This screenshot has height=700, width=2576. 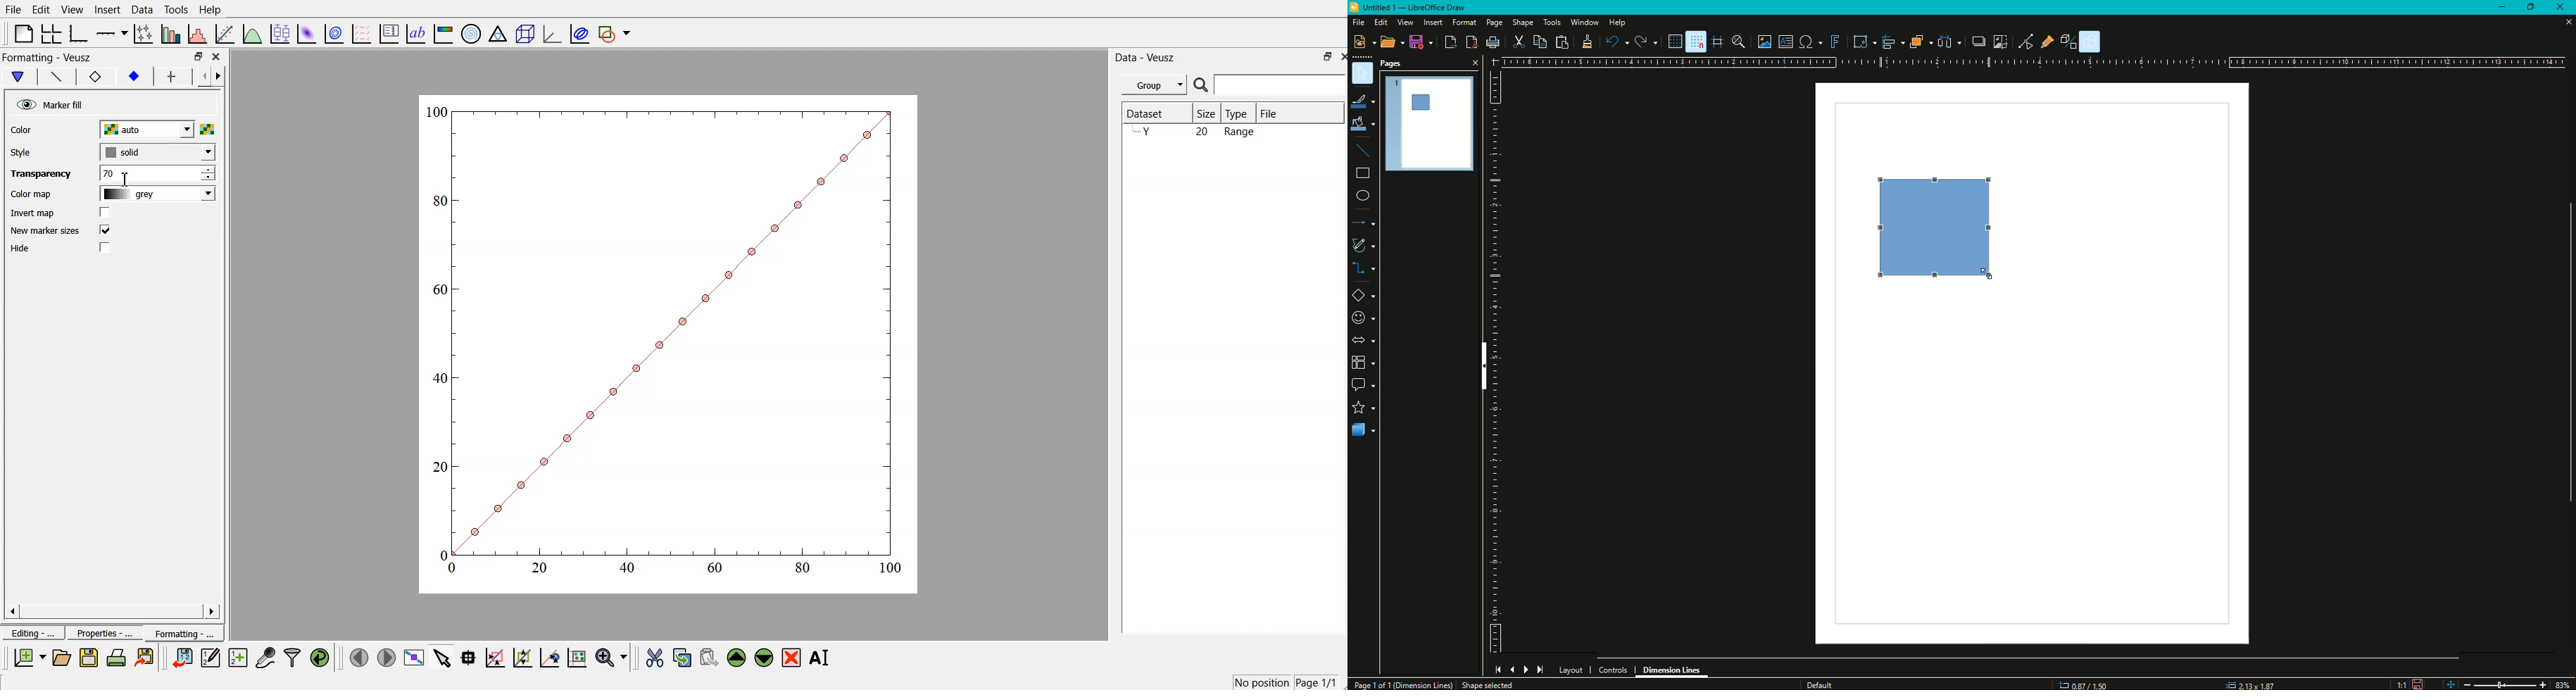 What do you see at coordinates (1493, 24) in the screenshot?
I see `Page` at bounding box center [1493, 24].